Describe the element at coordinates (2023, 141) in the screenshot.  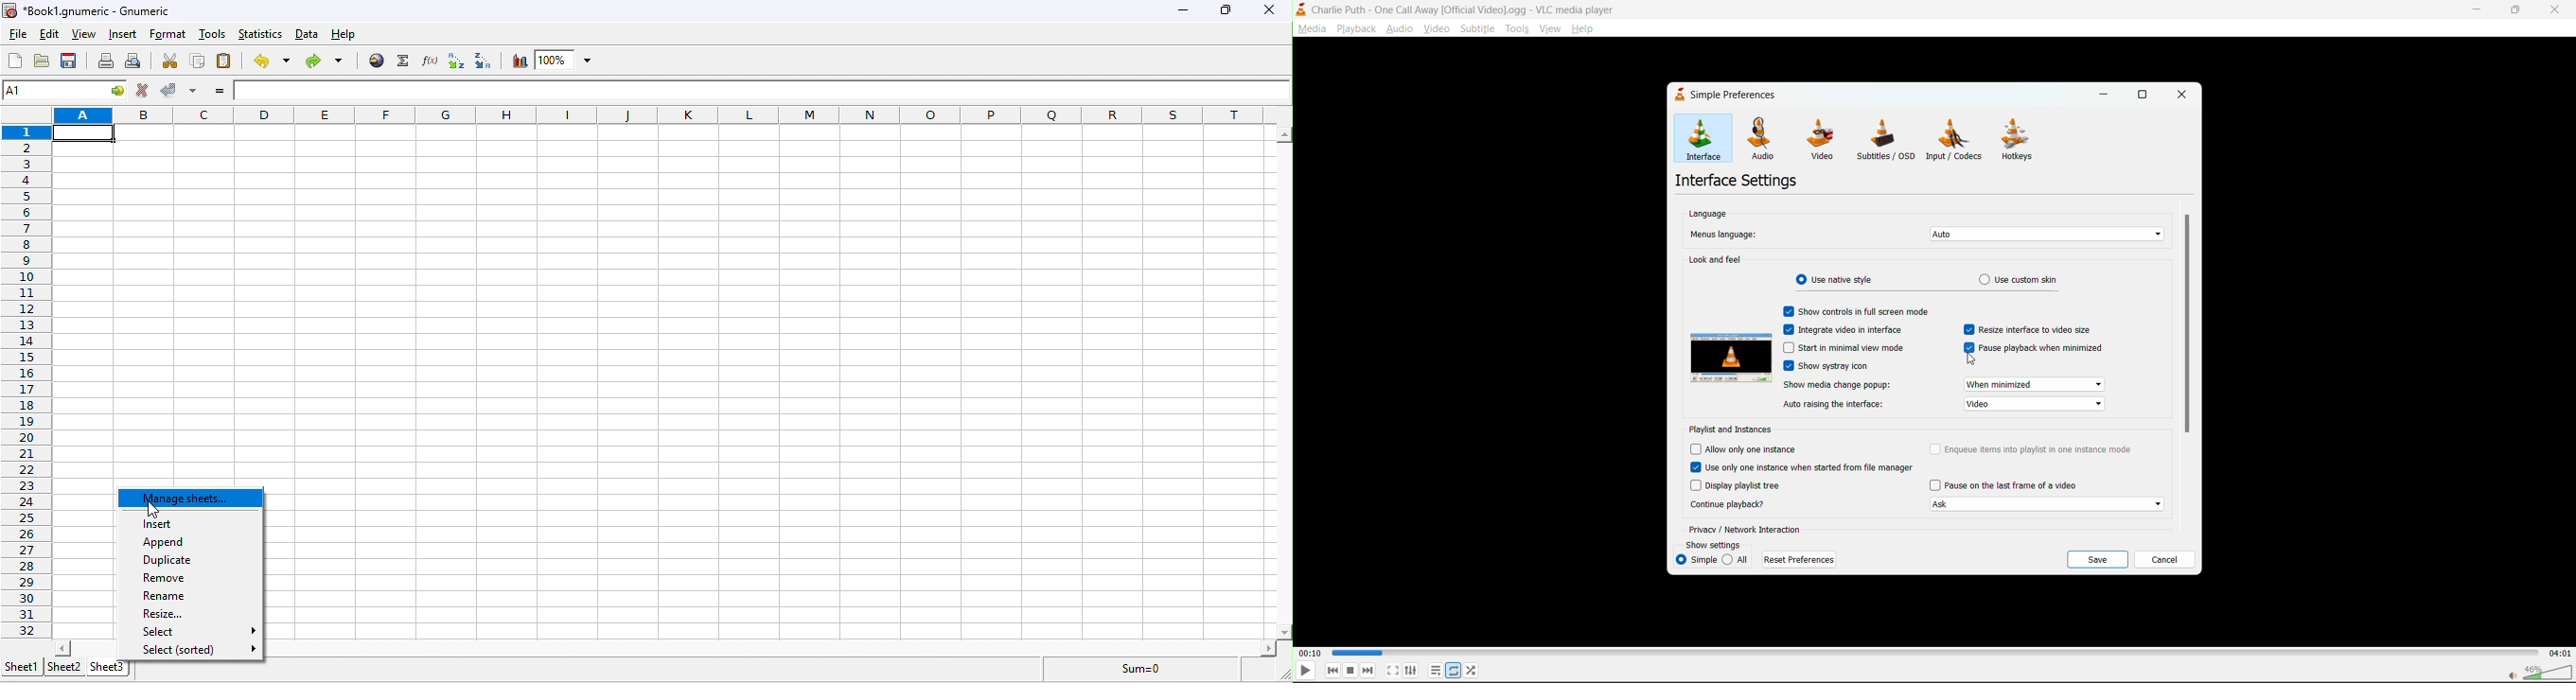
I see `hotkeys` at that location.